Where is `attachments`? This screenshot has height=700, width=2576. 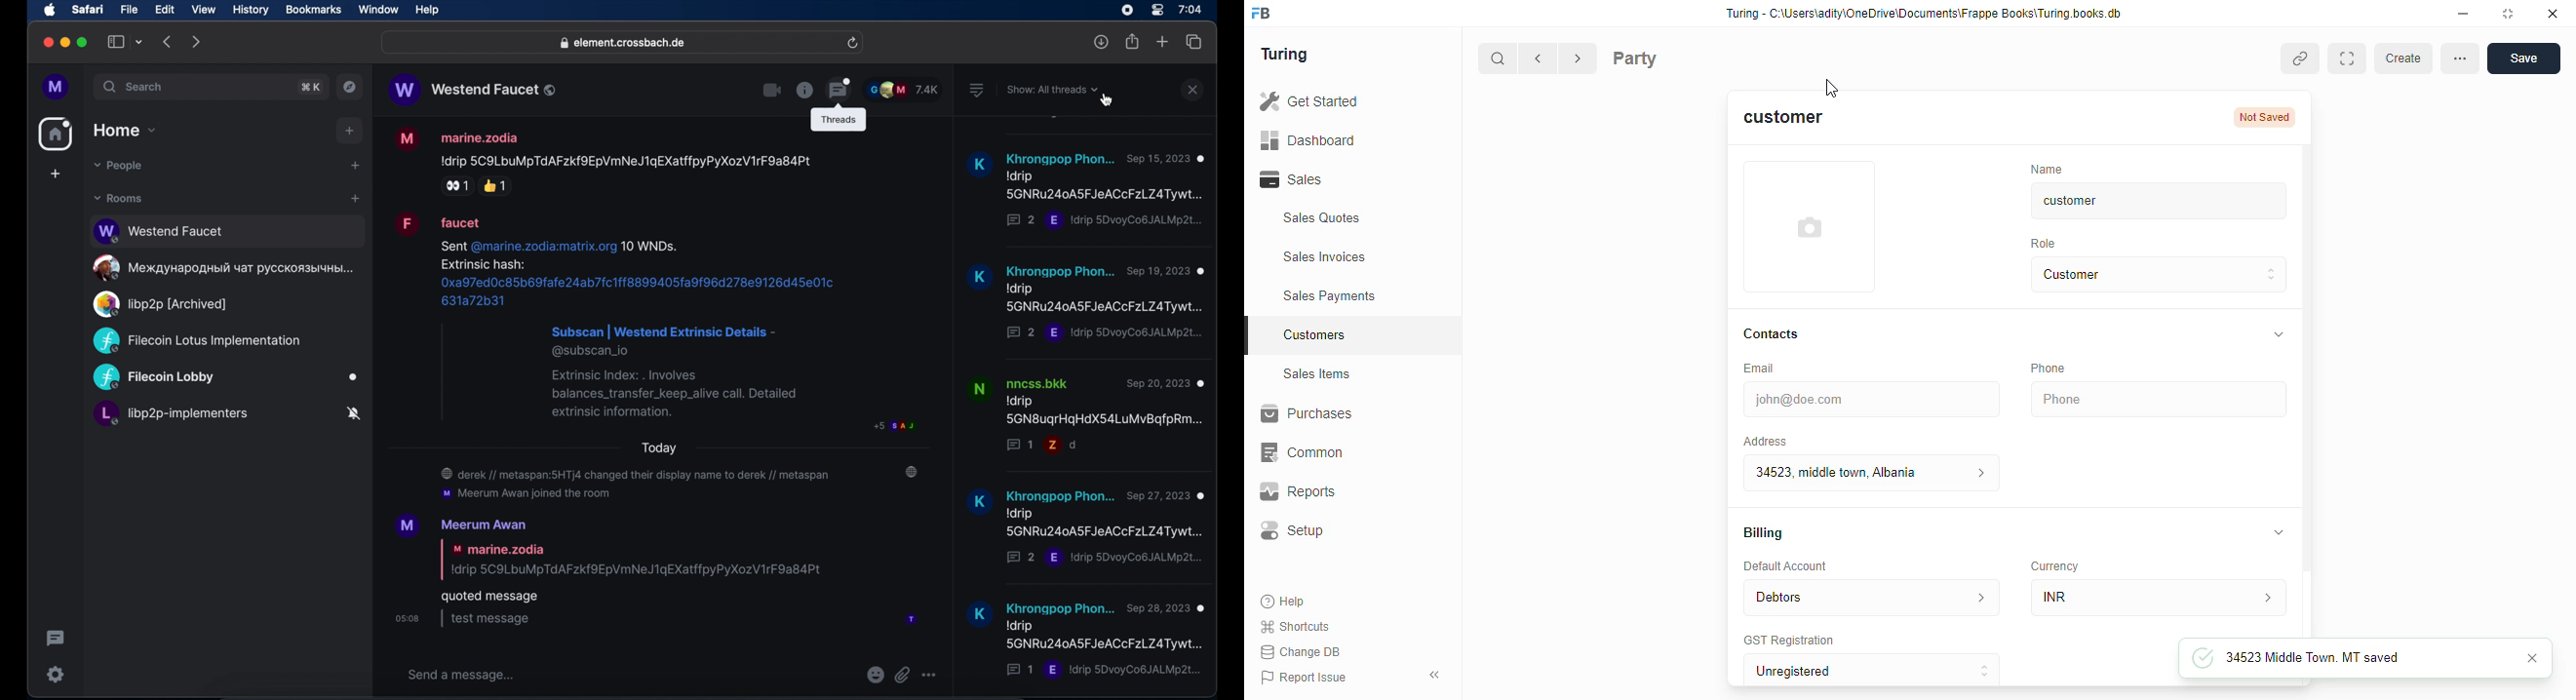 attachments is located at coordinates (906, 674).